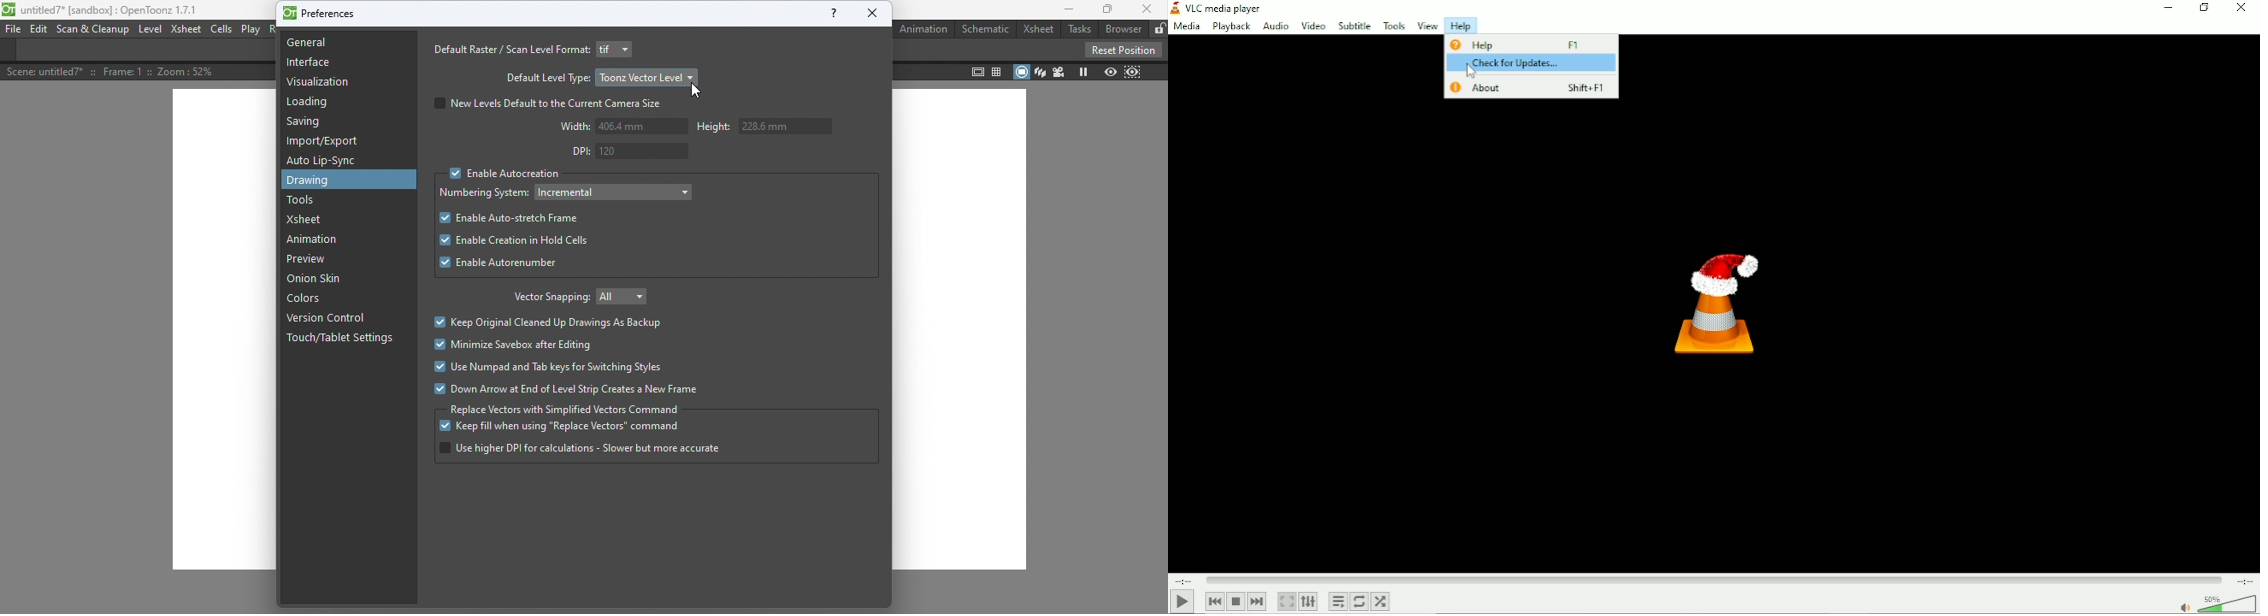 The image size is (2268, 616). I want to click on New levels default to the current camera size, so click(552, 103).